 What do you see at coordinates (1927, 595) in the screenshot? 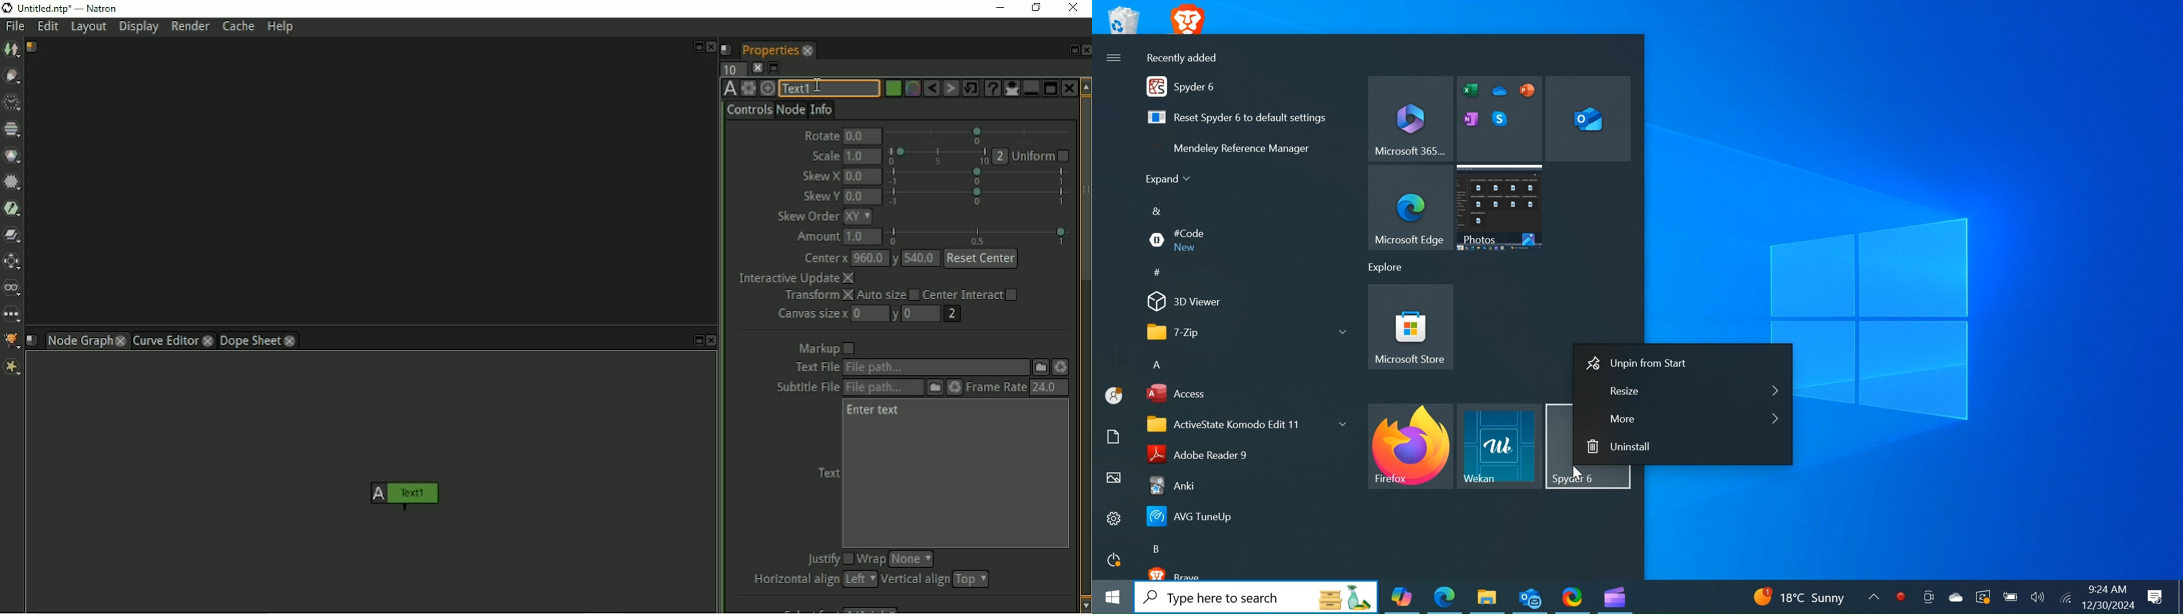
I see `Meet now` at bounding box center [1927, 595].